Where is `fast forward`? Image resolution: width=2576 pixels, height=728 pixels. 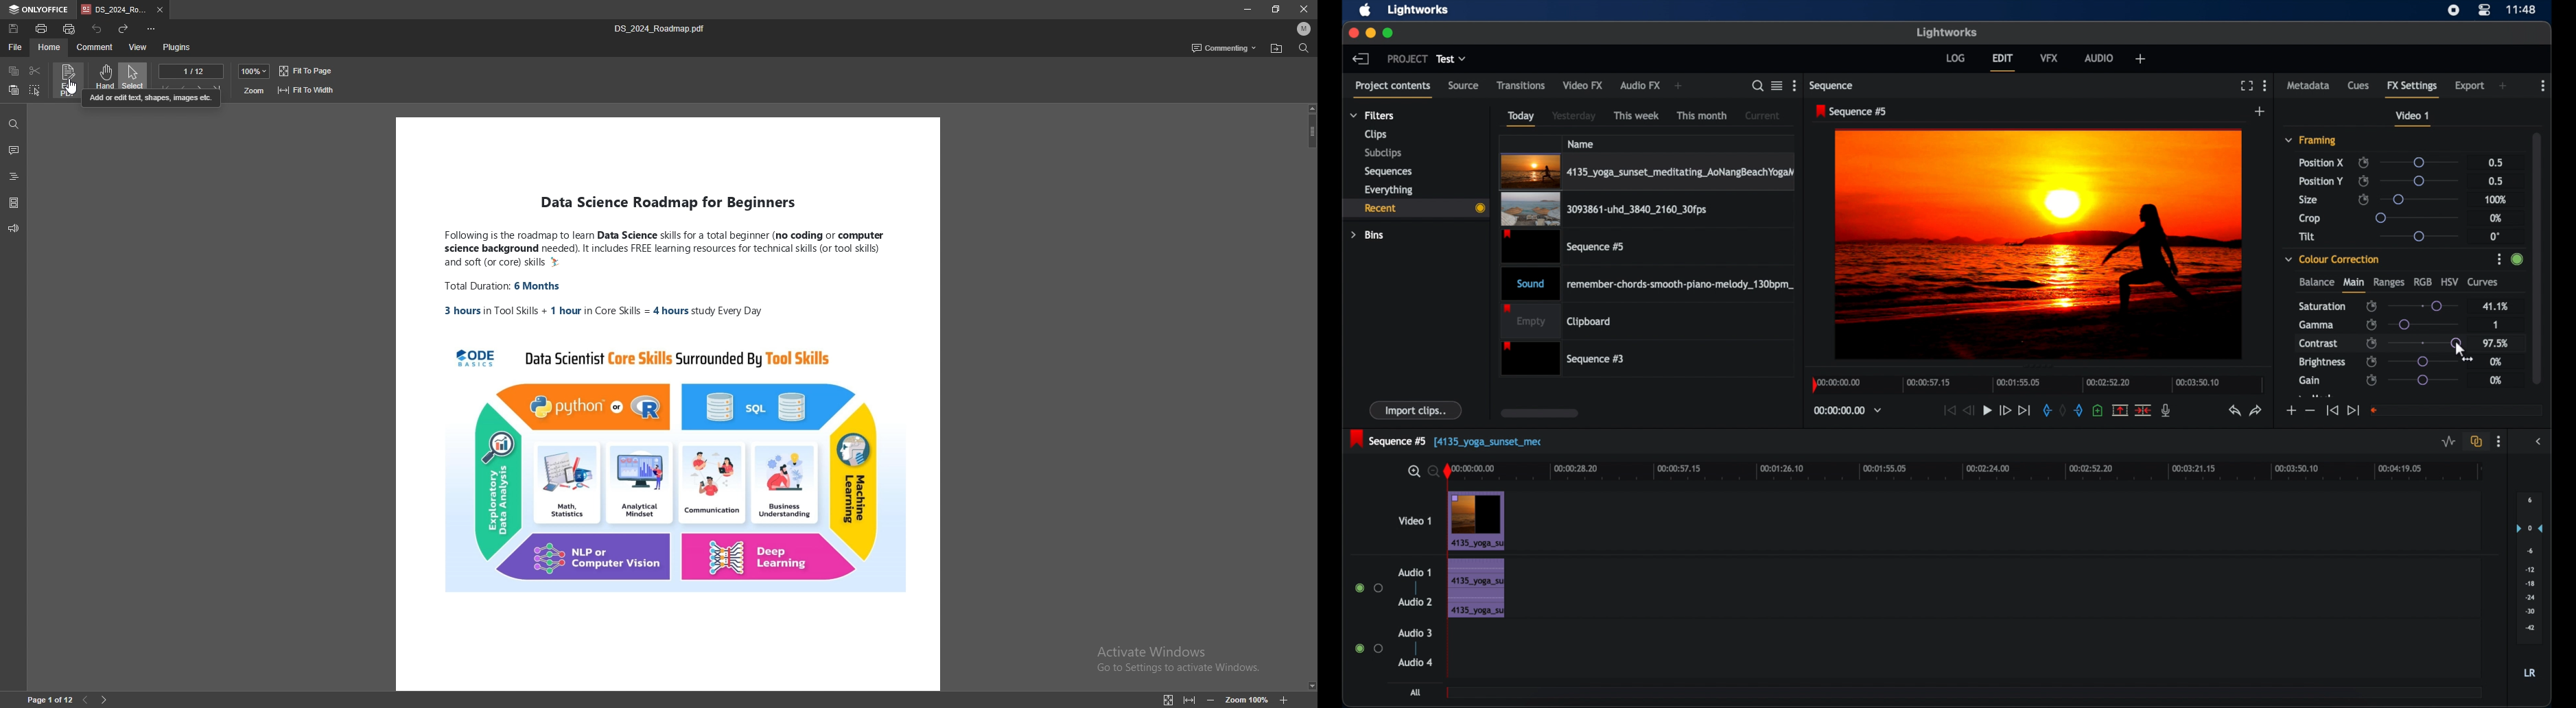
fast forward is located at coordinates (2005, 410).